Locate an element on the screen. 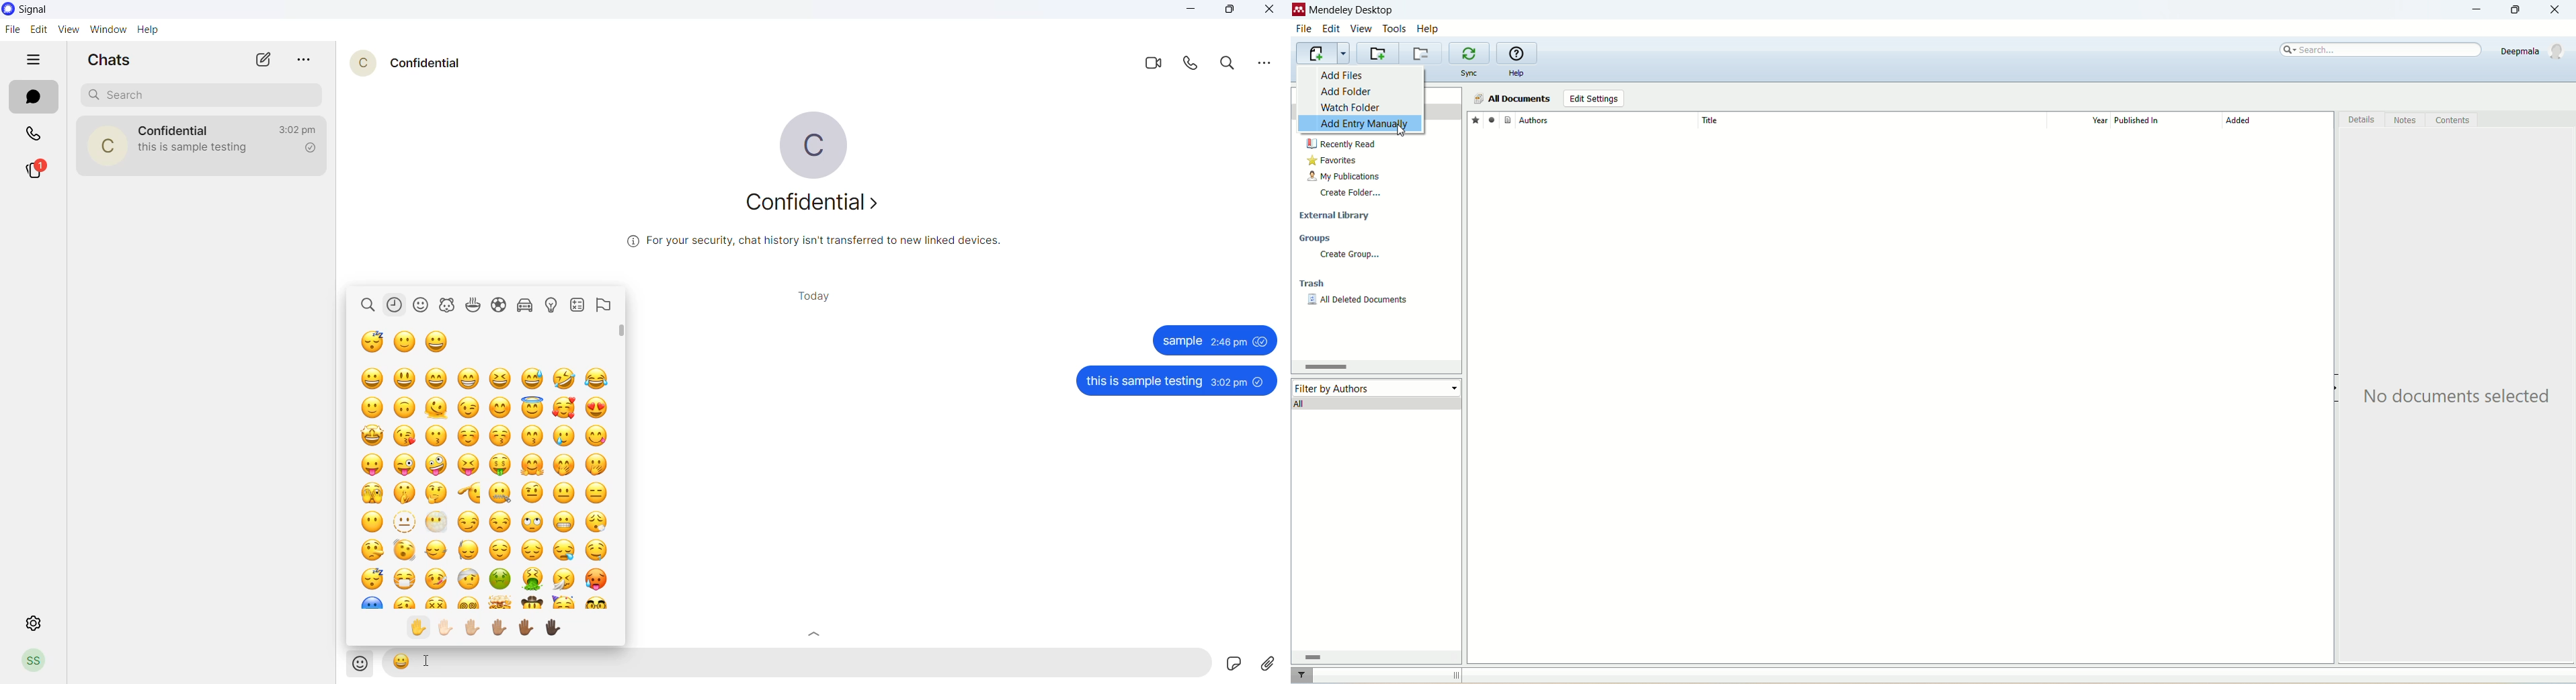 This screenshot has height=700, width=2576. contact photo is located at coordinates (106, 146).